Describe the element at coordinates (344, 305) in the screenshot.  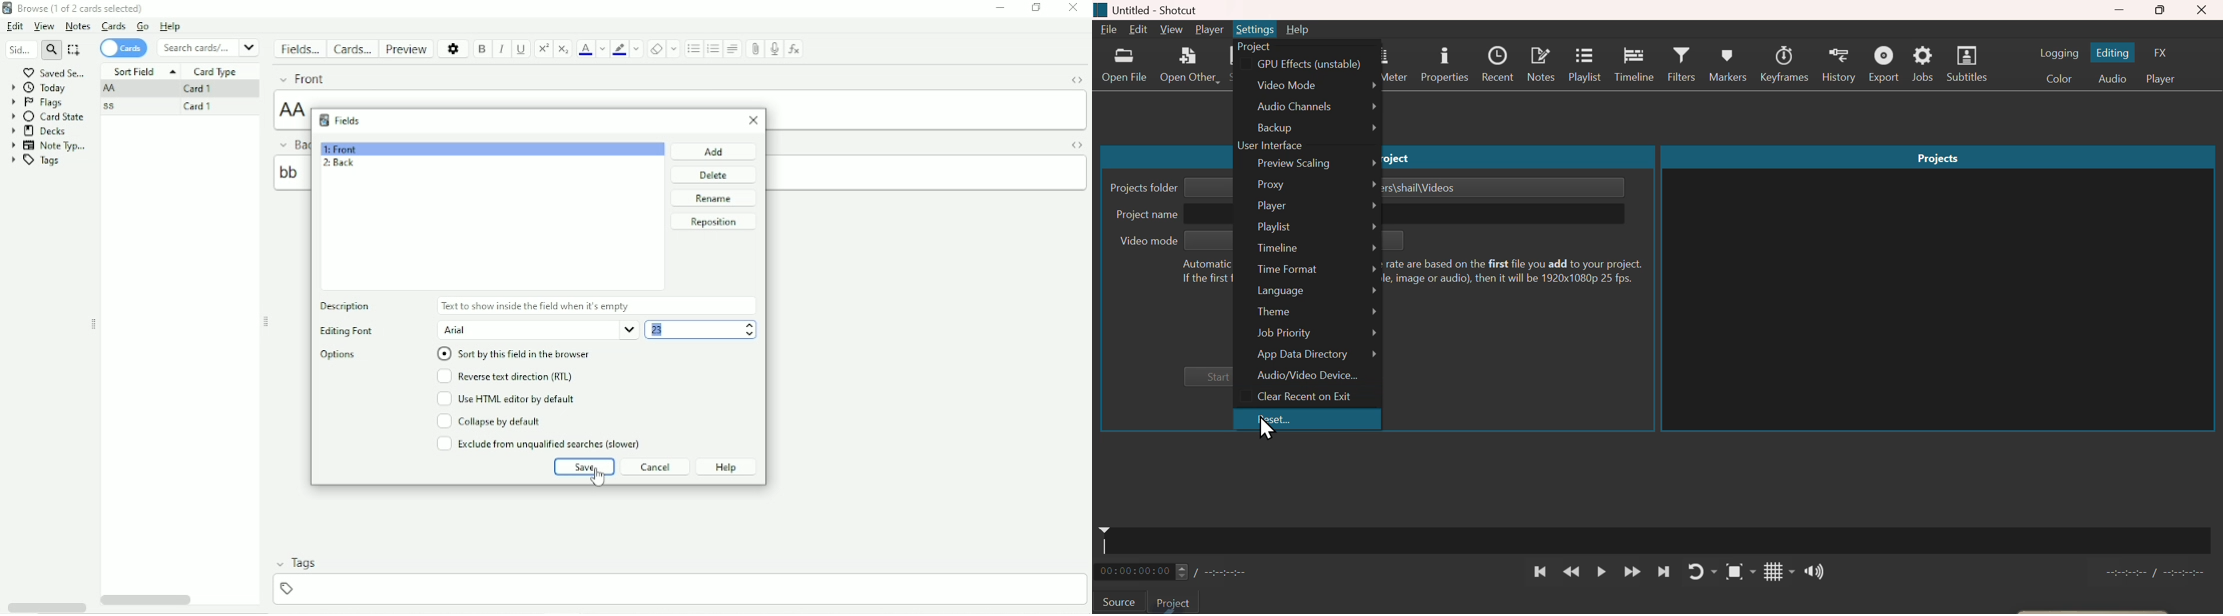
I see `Description` at that location.